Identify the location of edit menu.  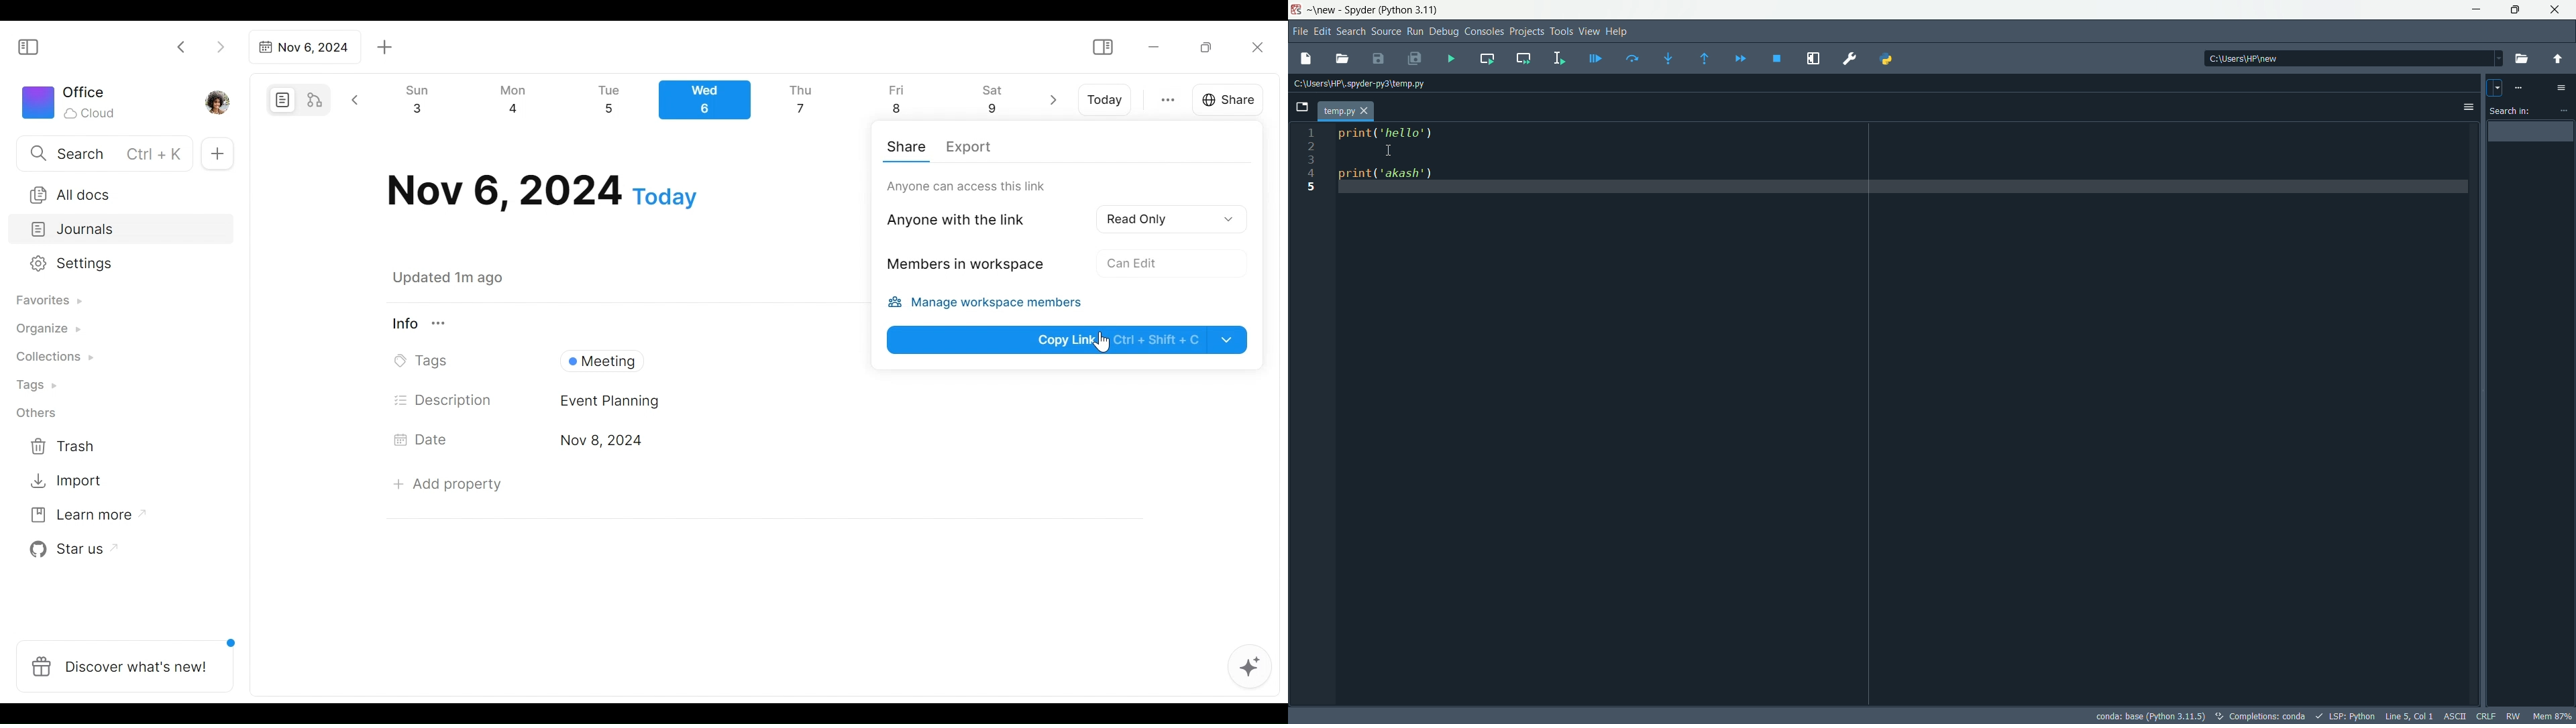
(1322, 31).